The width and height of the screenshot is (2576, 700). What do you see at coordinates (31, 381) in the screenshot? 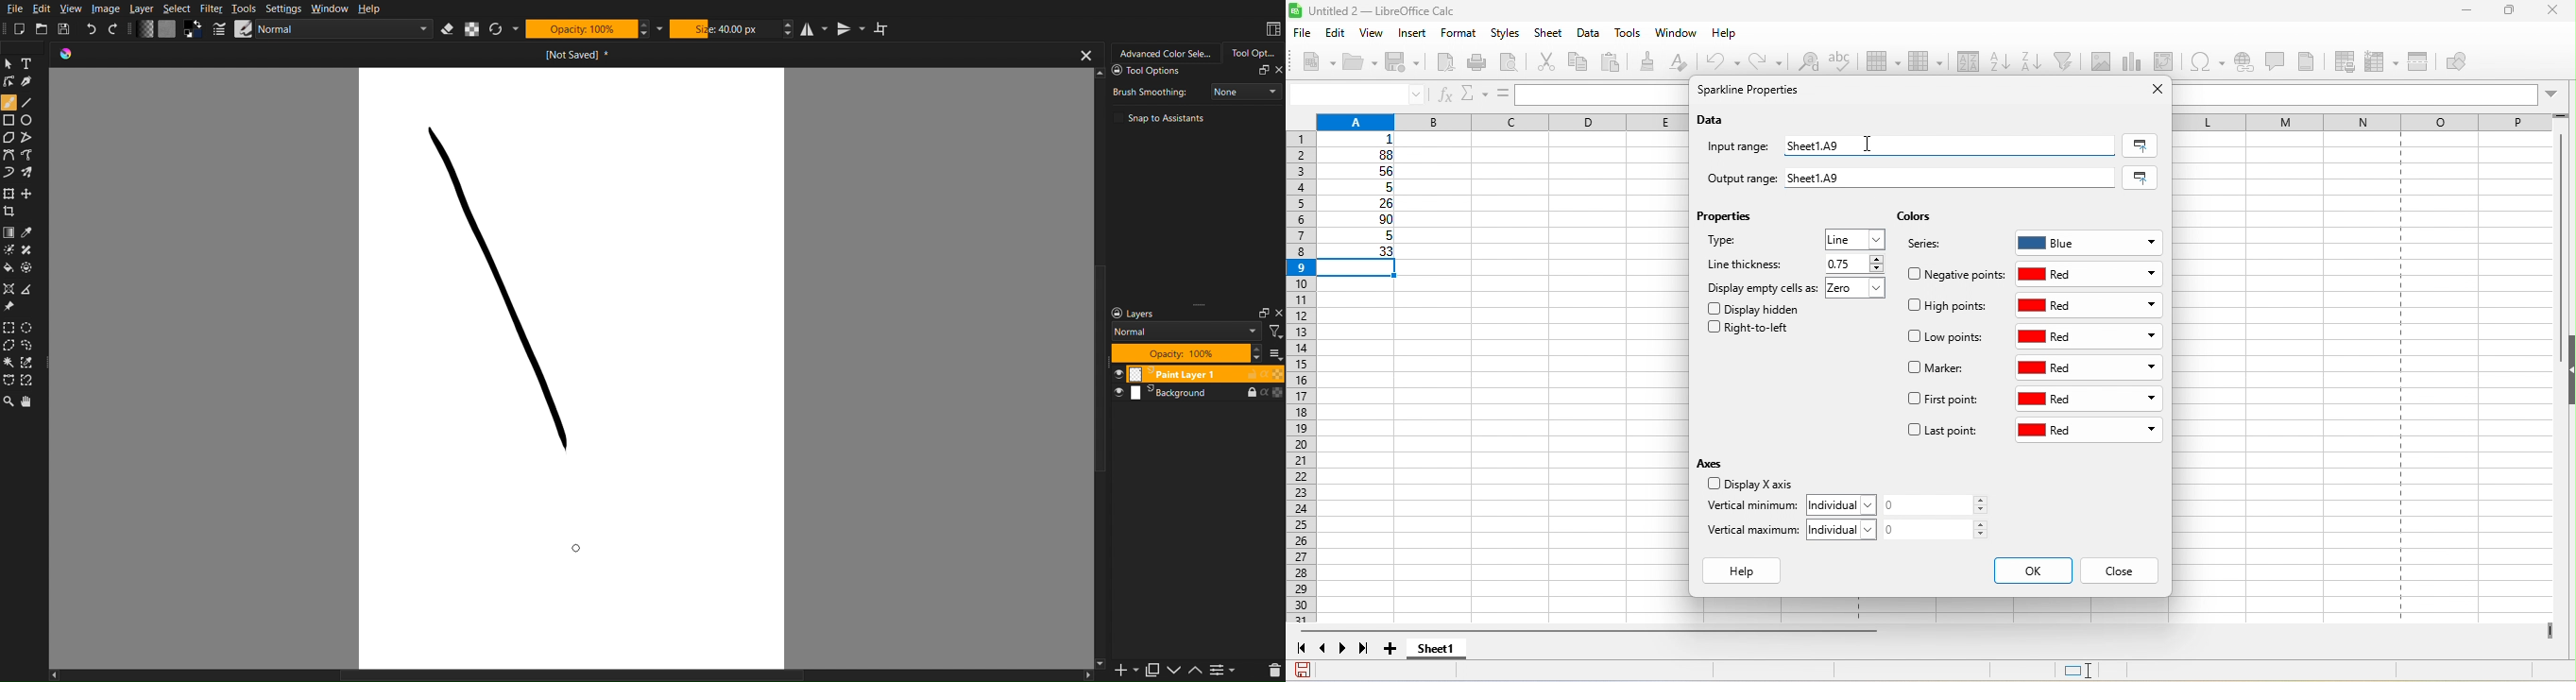
I see `Magnet Marquee` at bounding box center [31, 381].